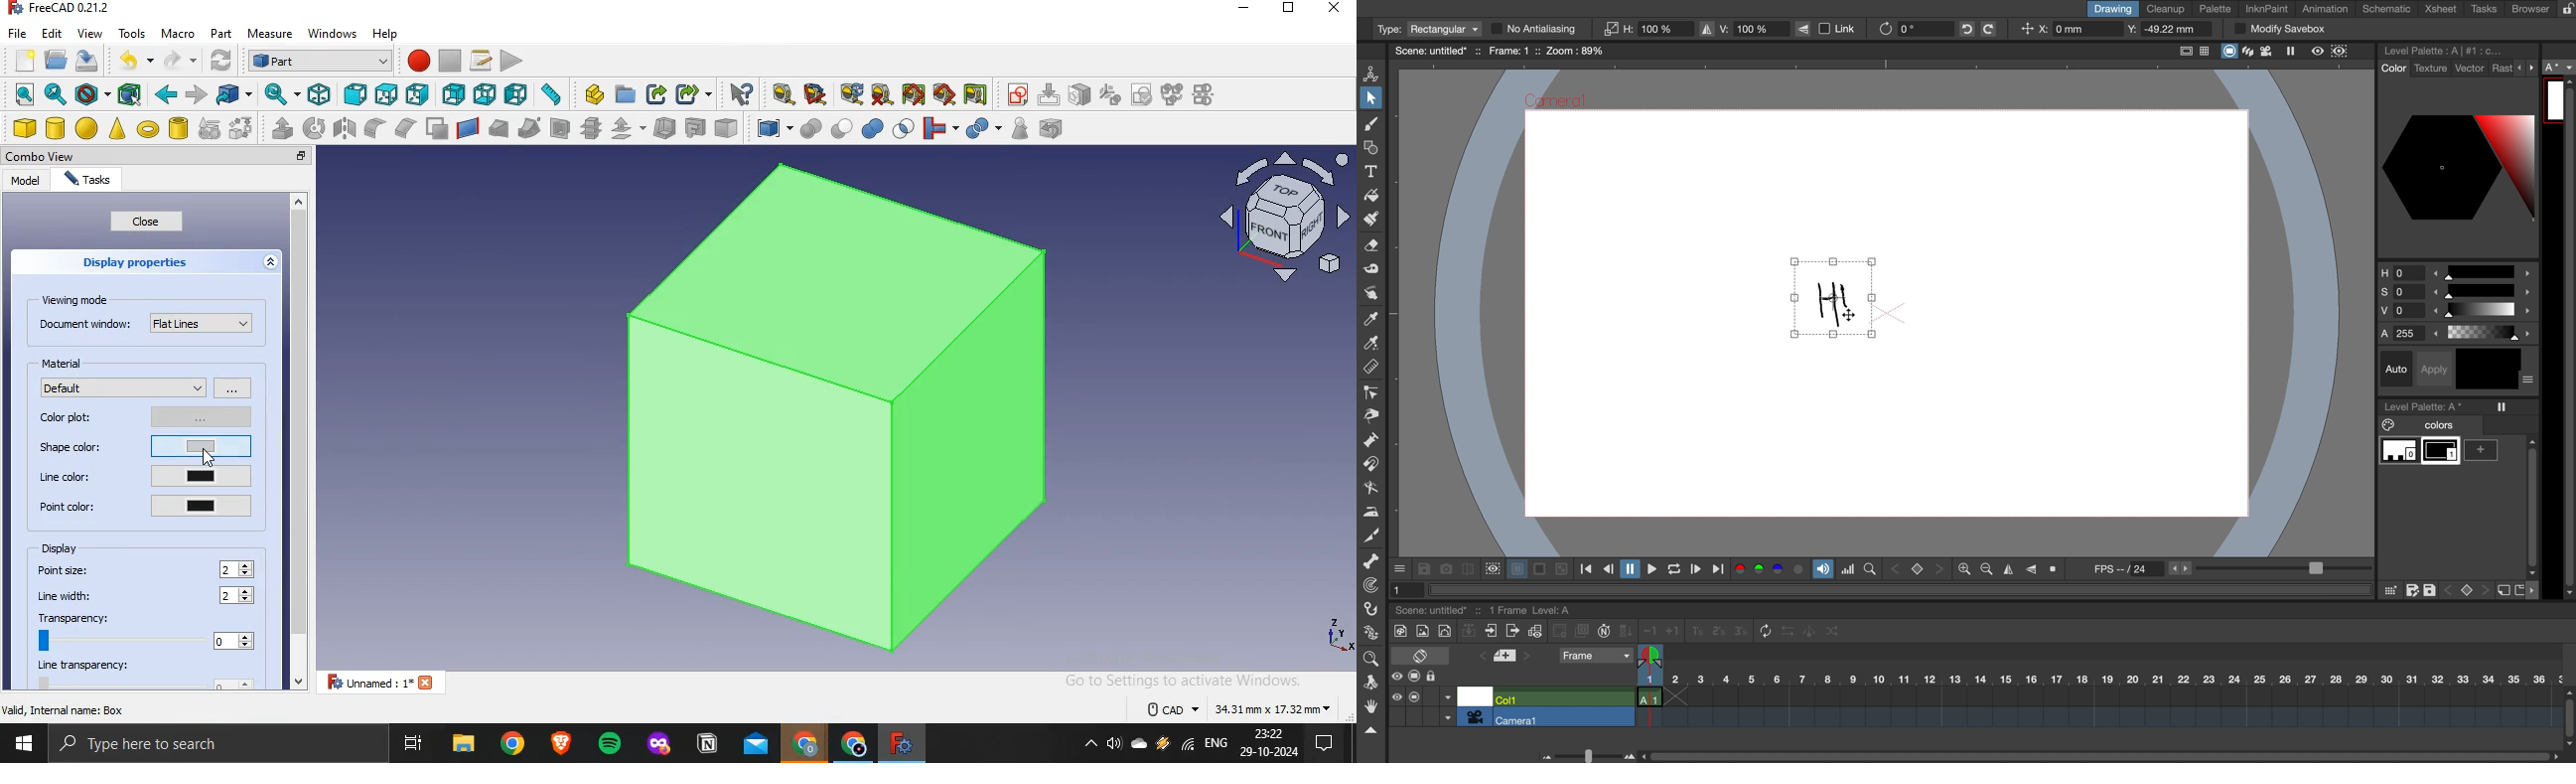 Image resolution: width=2576 pixels, height=784 pixels. Describe the element at coordinates (1441, 677) in the screenshot. I see `lock toggle all` at that location.